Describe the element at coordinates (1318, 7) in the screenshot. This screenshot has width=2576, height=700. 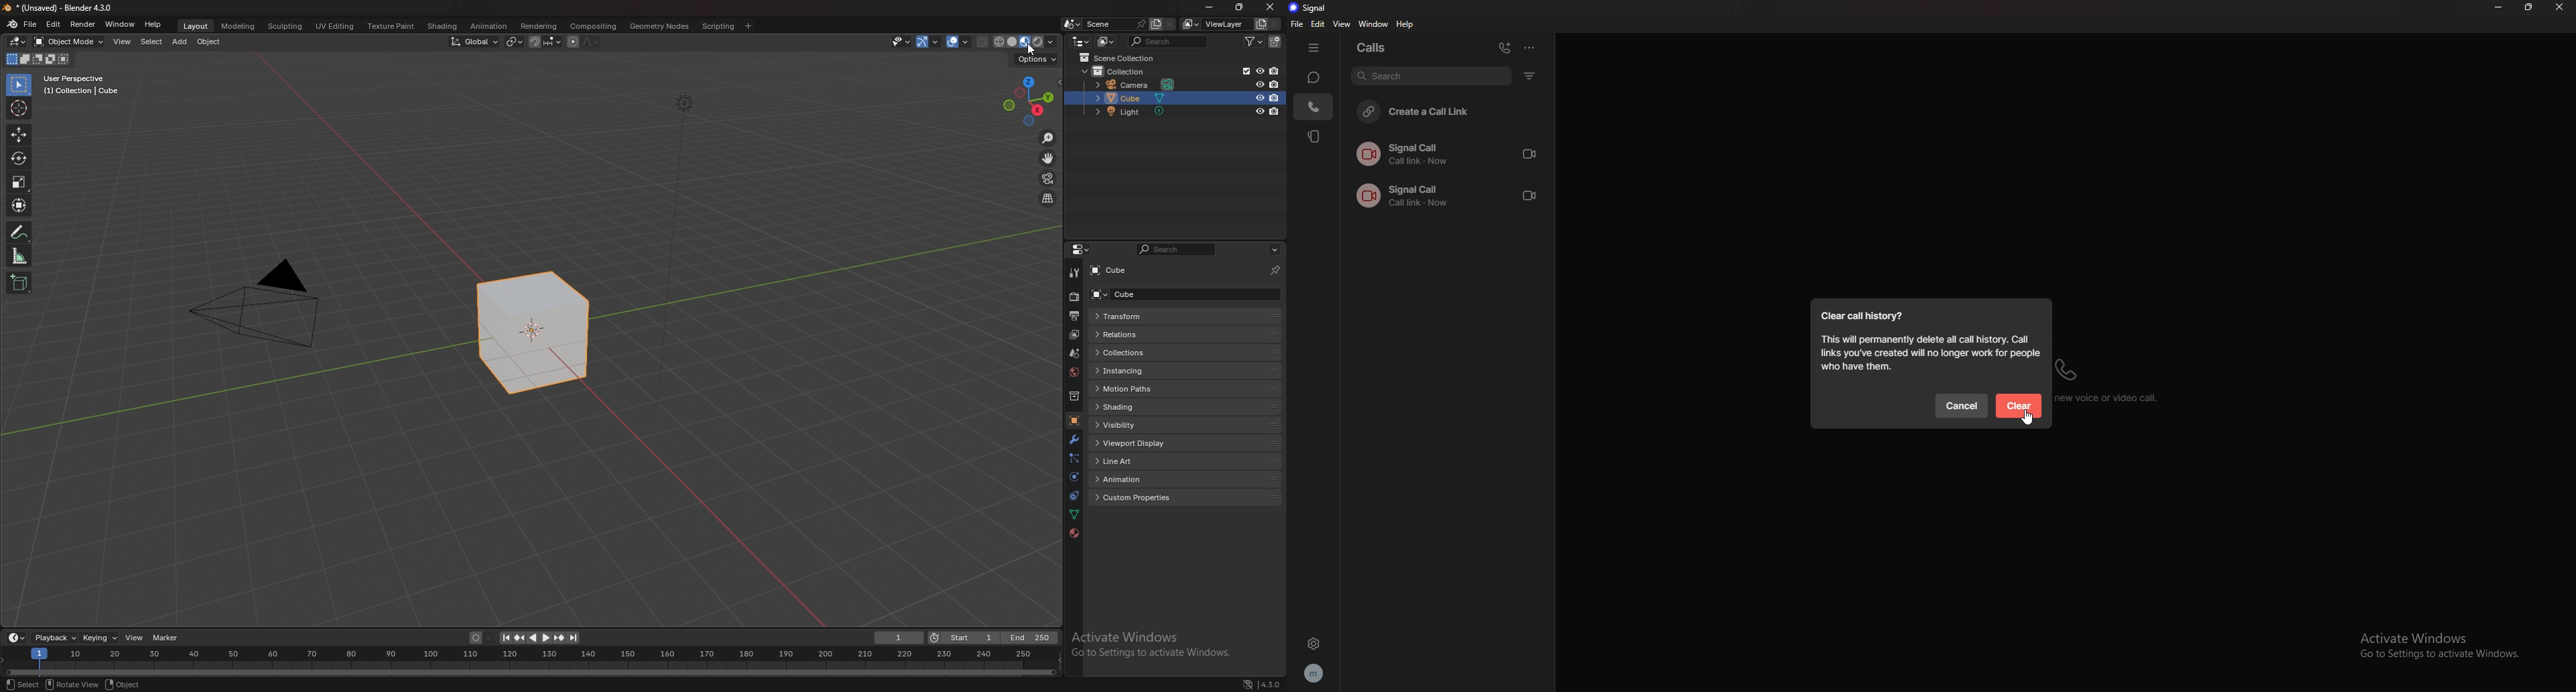
I see `signal` at that location.